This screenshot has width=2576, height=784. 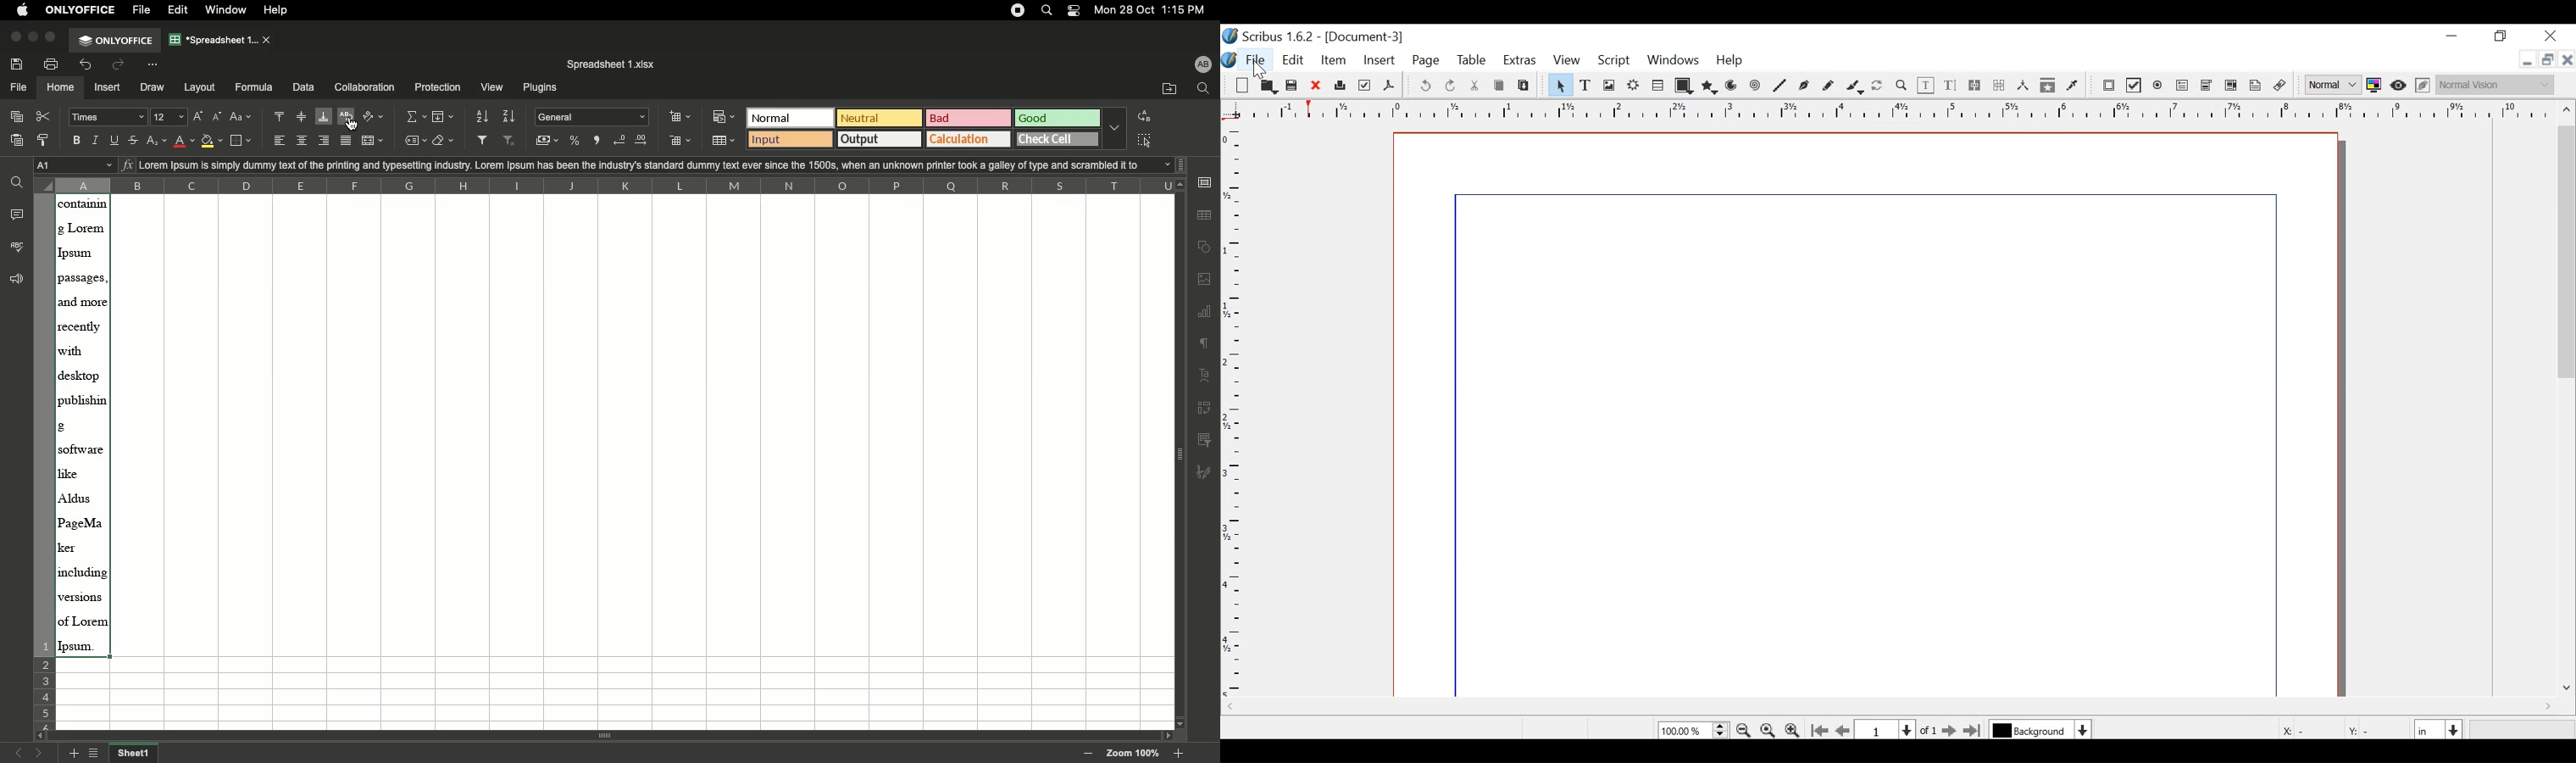 What do you see at coordinates (89, 66) in the screenshot?
I see `Undo` at bounding box center [89, 66].